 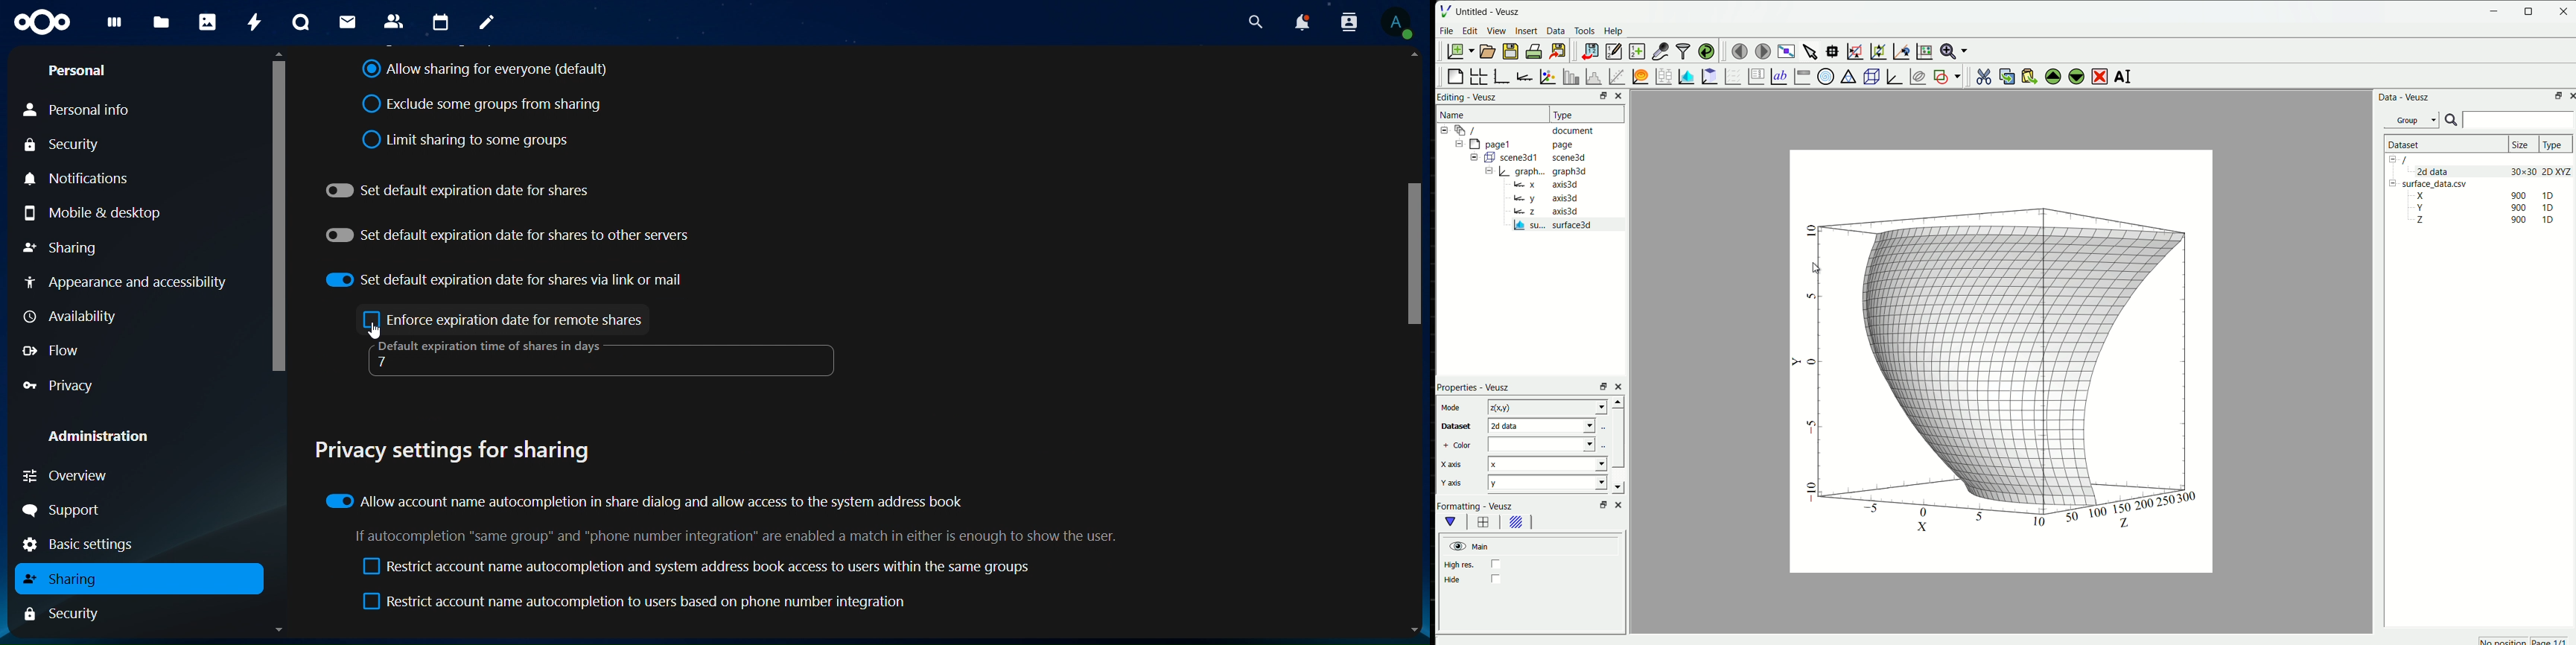 I want to click on overview, so click(x=67, y=477).